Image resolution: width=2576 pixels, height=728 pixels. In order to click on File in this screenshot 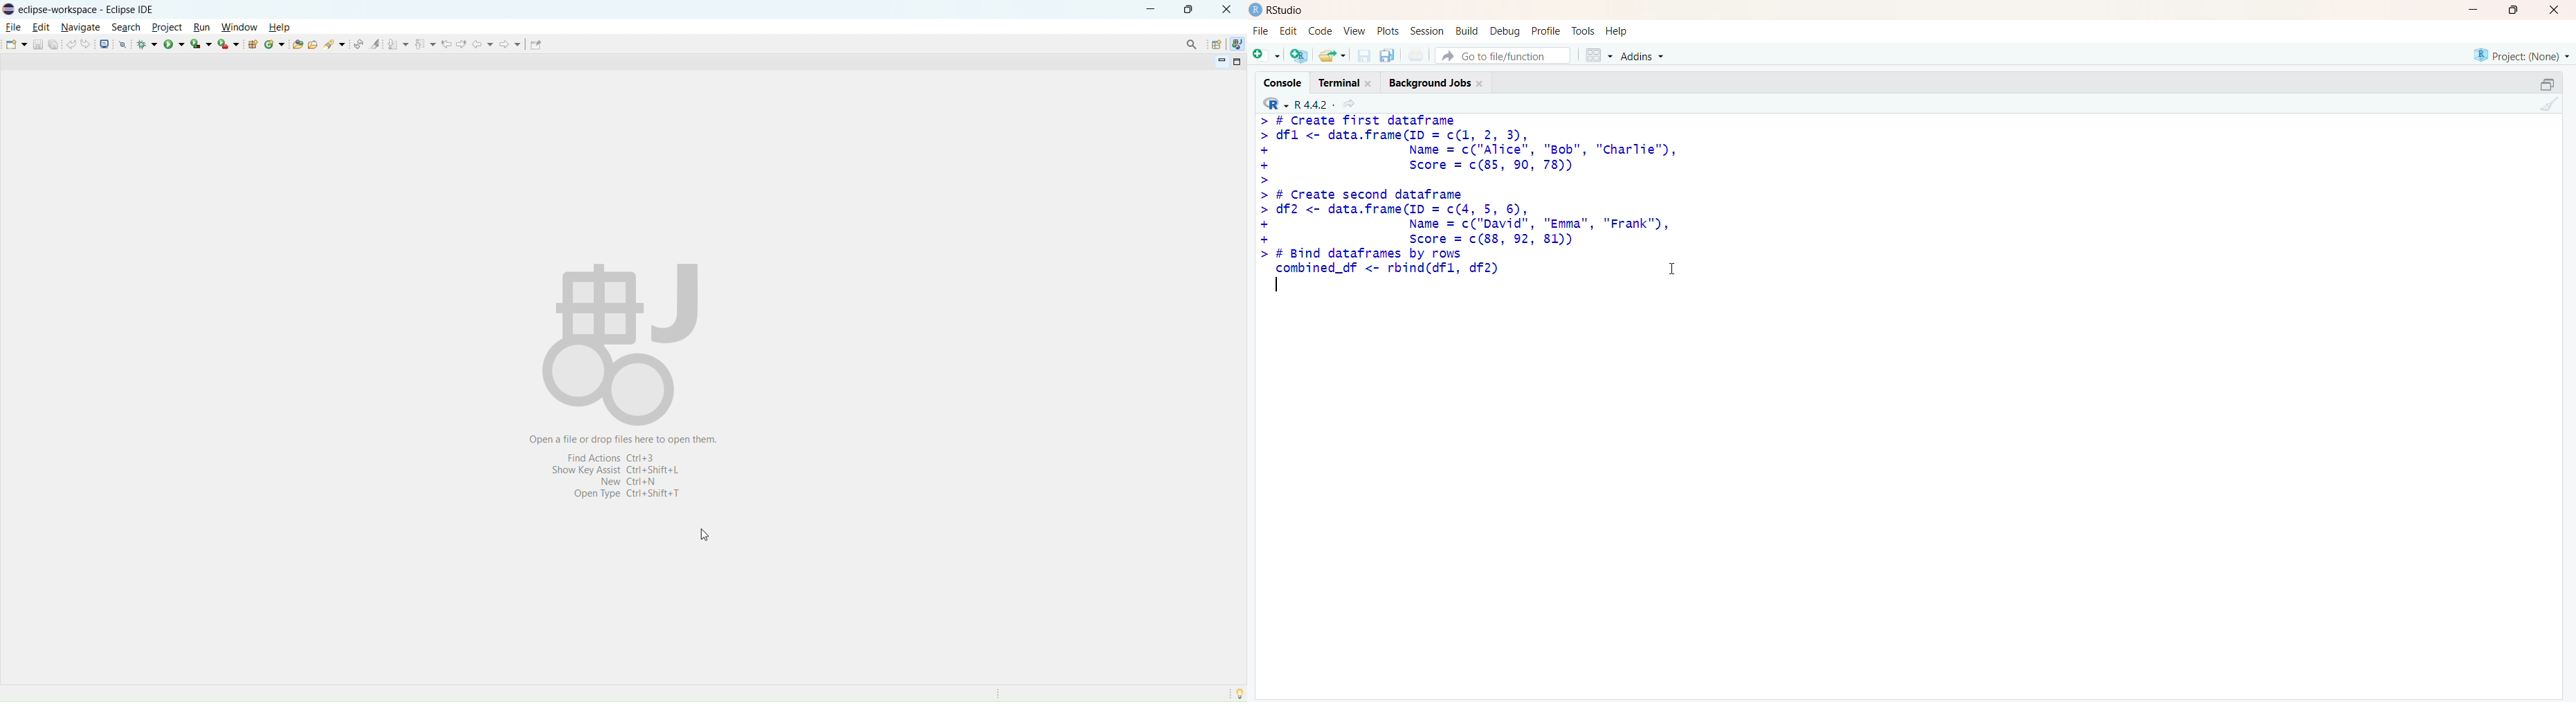, I will do `click(1262, 31)`.